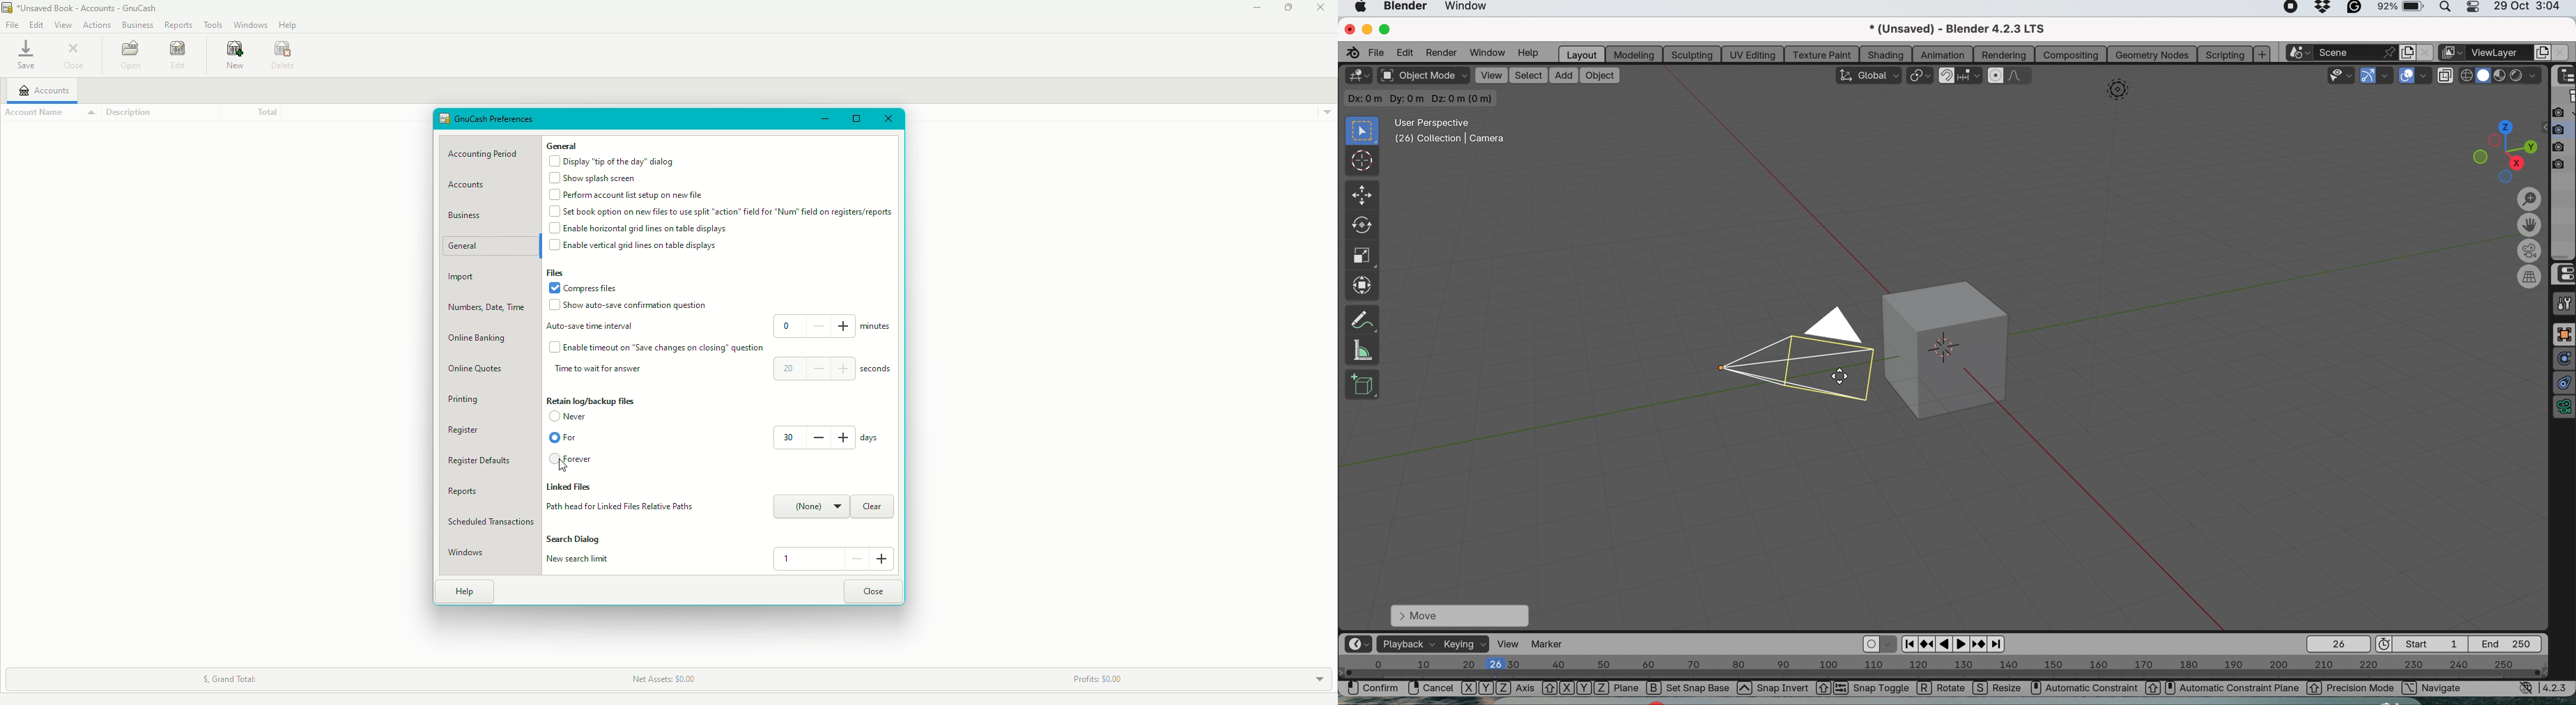  What do you see at coordinates (2324, 9) in the screenshot?
I see `drop box` at bounding box center [2324, 9].